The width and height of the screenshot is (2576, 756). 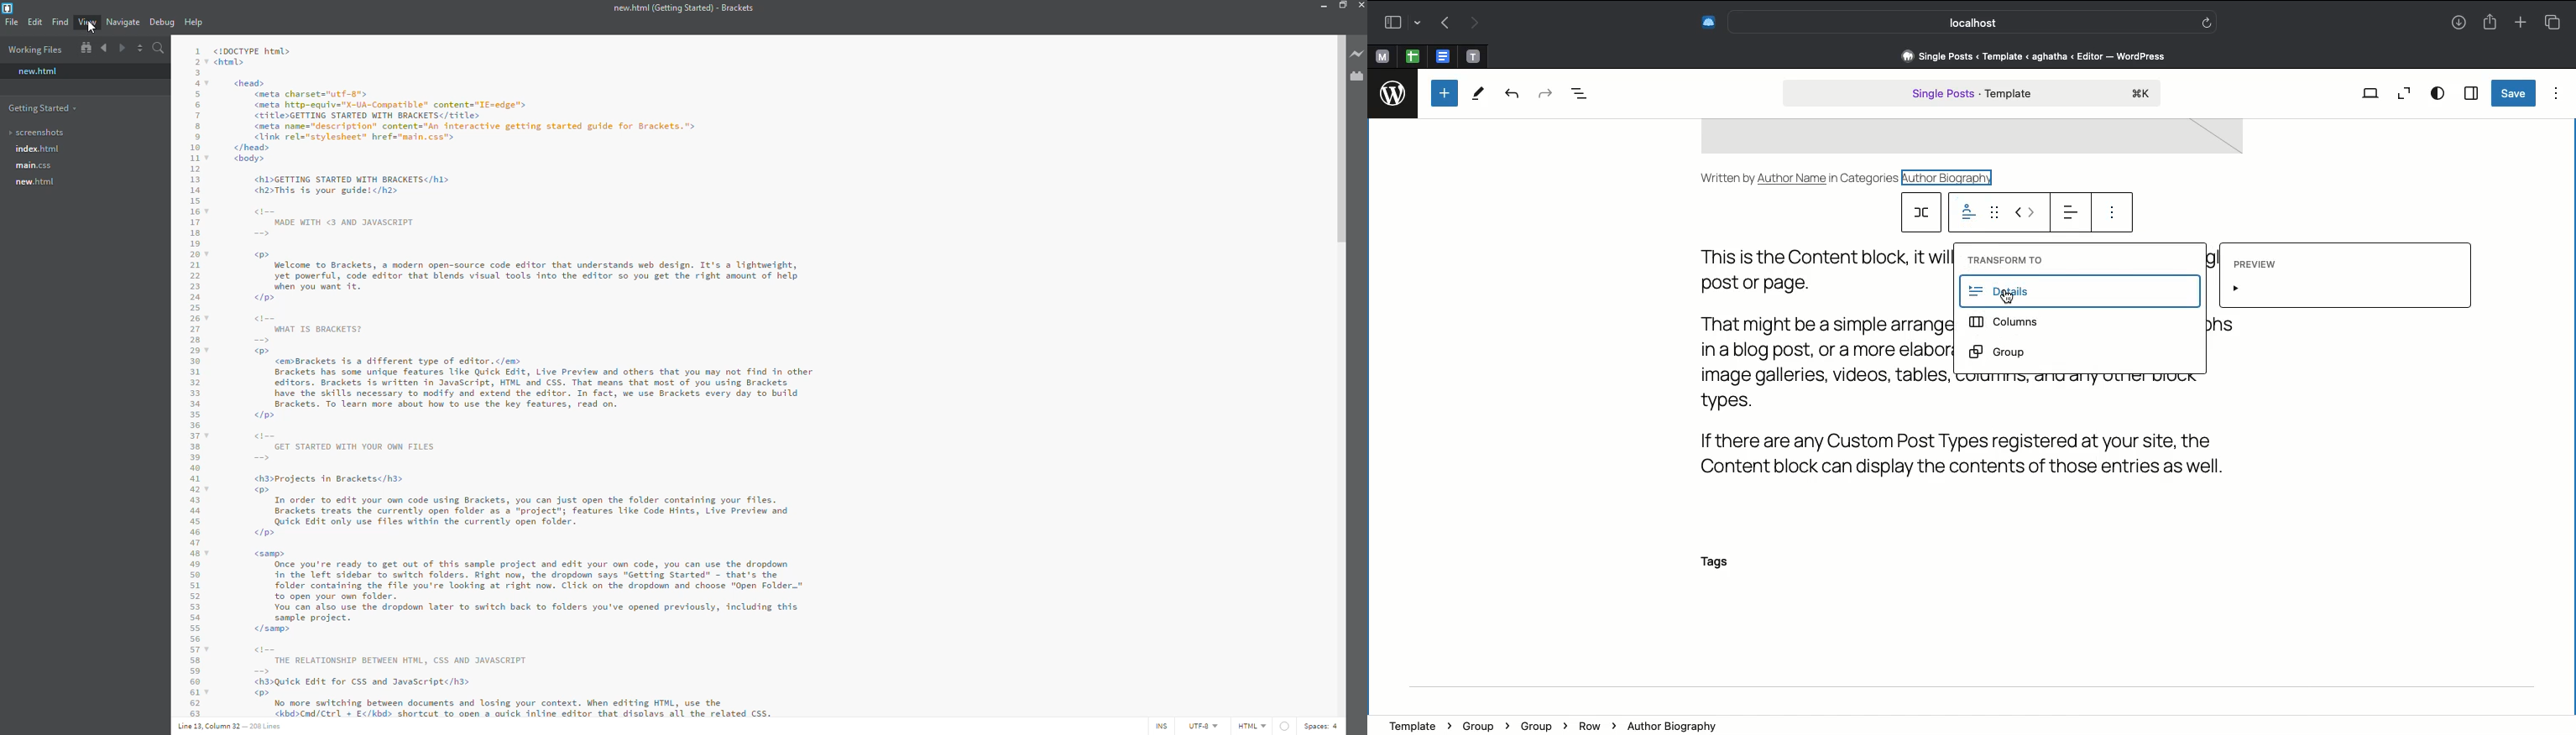 What do you see at coordinates (2004, 259) in the screenshot?
I see `Transform to` at bounding box center [2004, 259].